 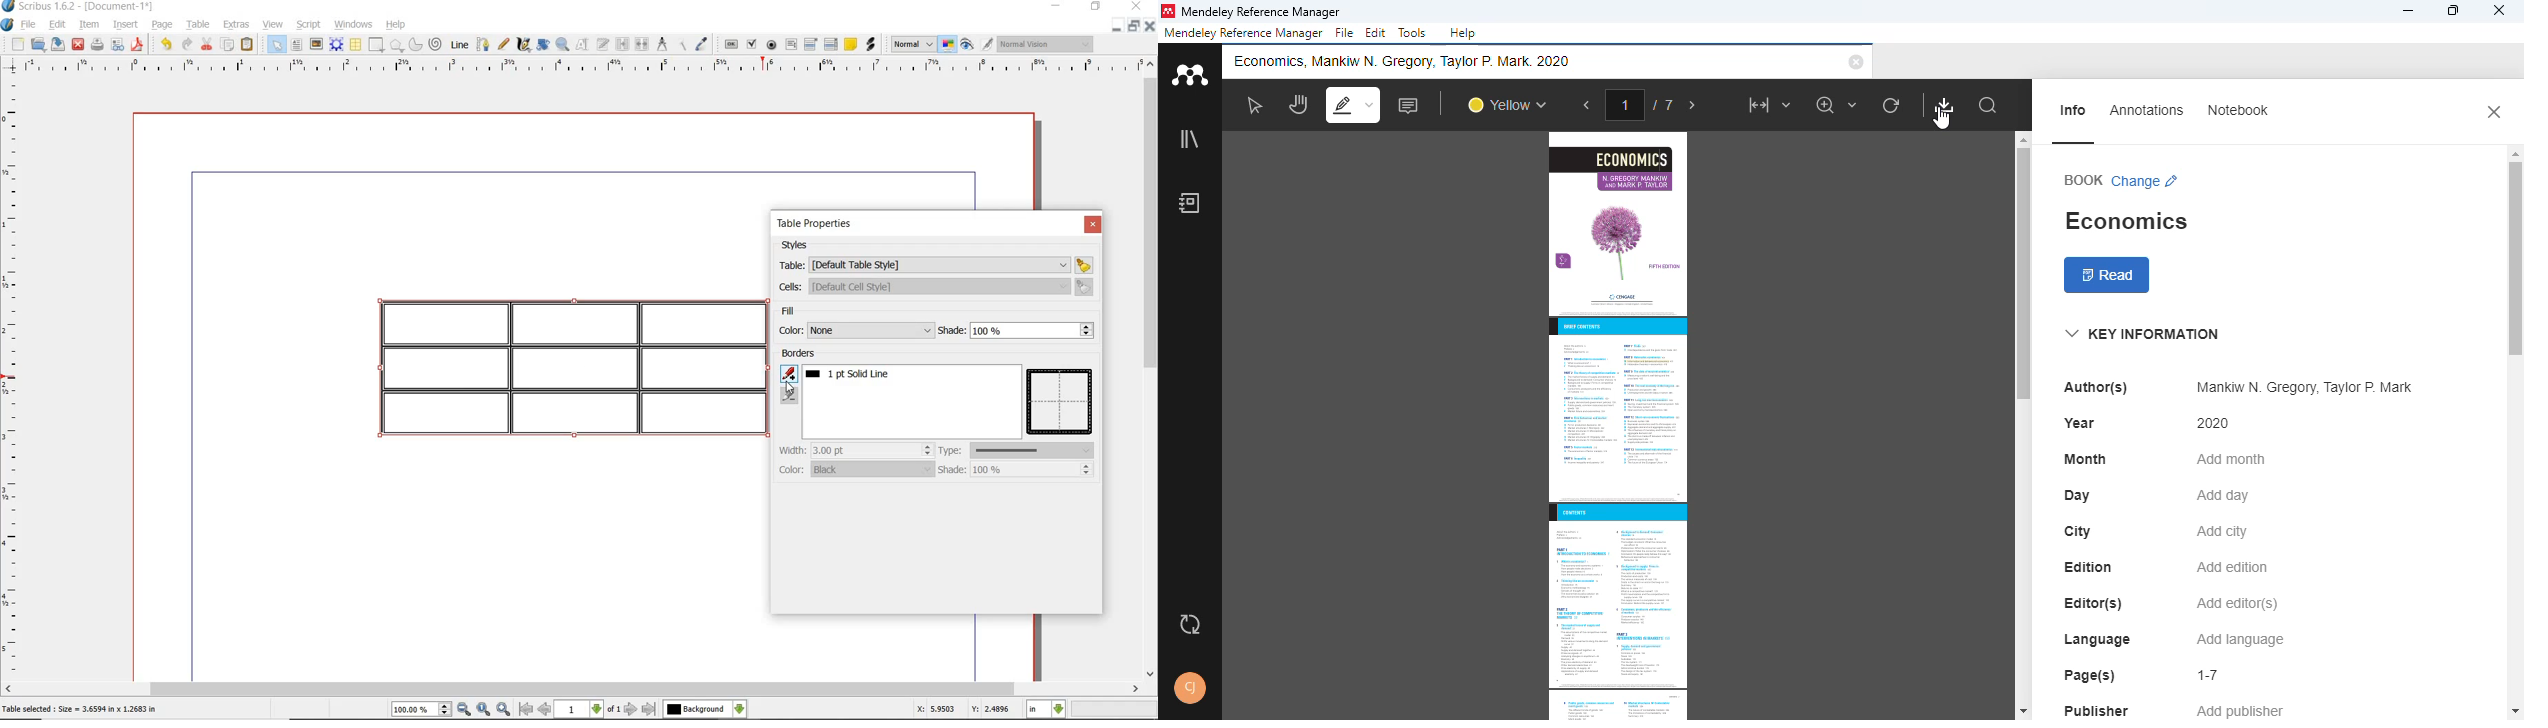 What do you see at coordinates (1463, 33) in the screenshot?
I see `help` at bounding box center [1463, 33].